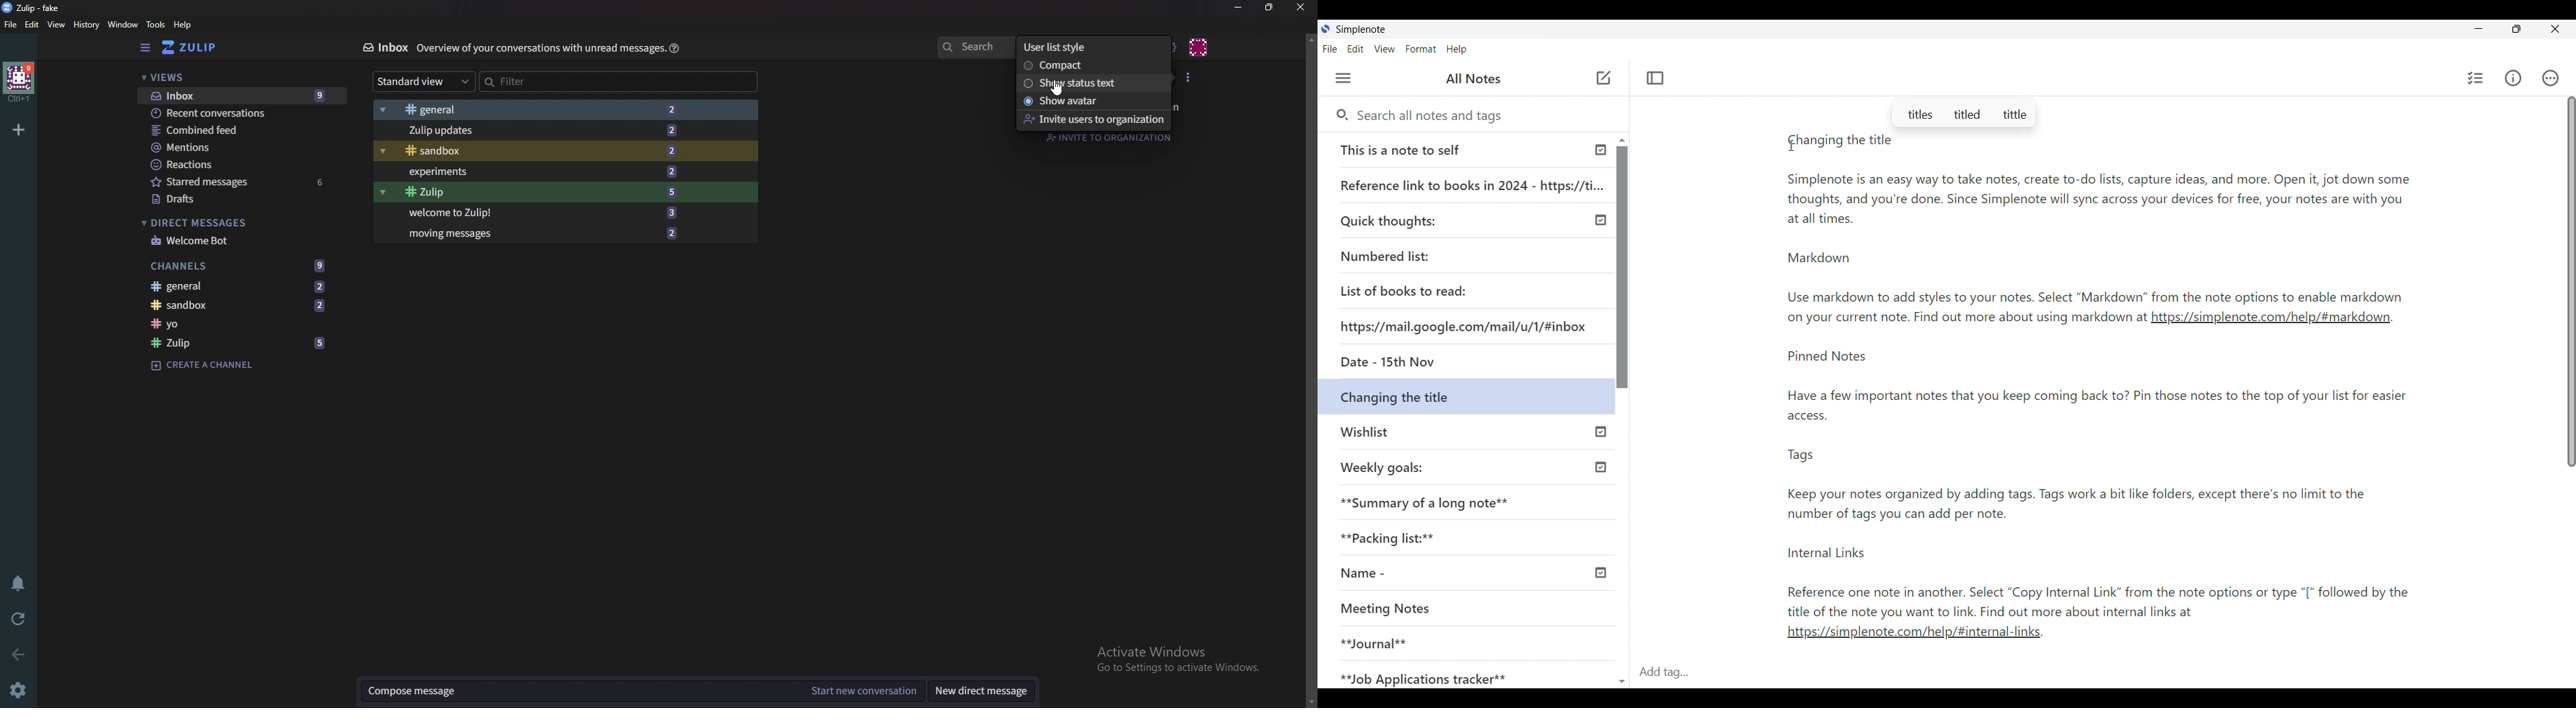  Describe the element at coordinates (1601, 147) in the screenshot. I see `Check icon indicates published notes` at that location.